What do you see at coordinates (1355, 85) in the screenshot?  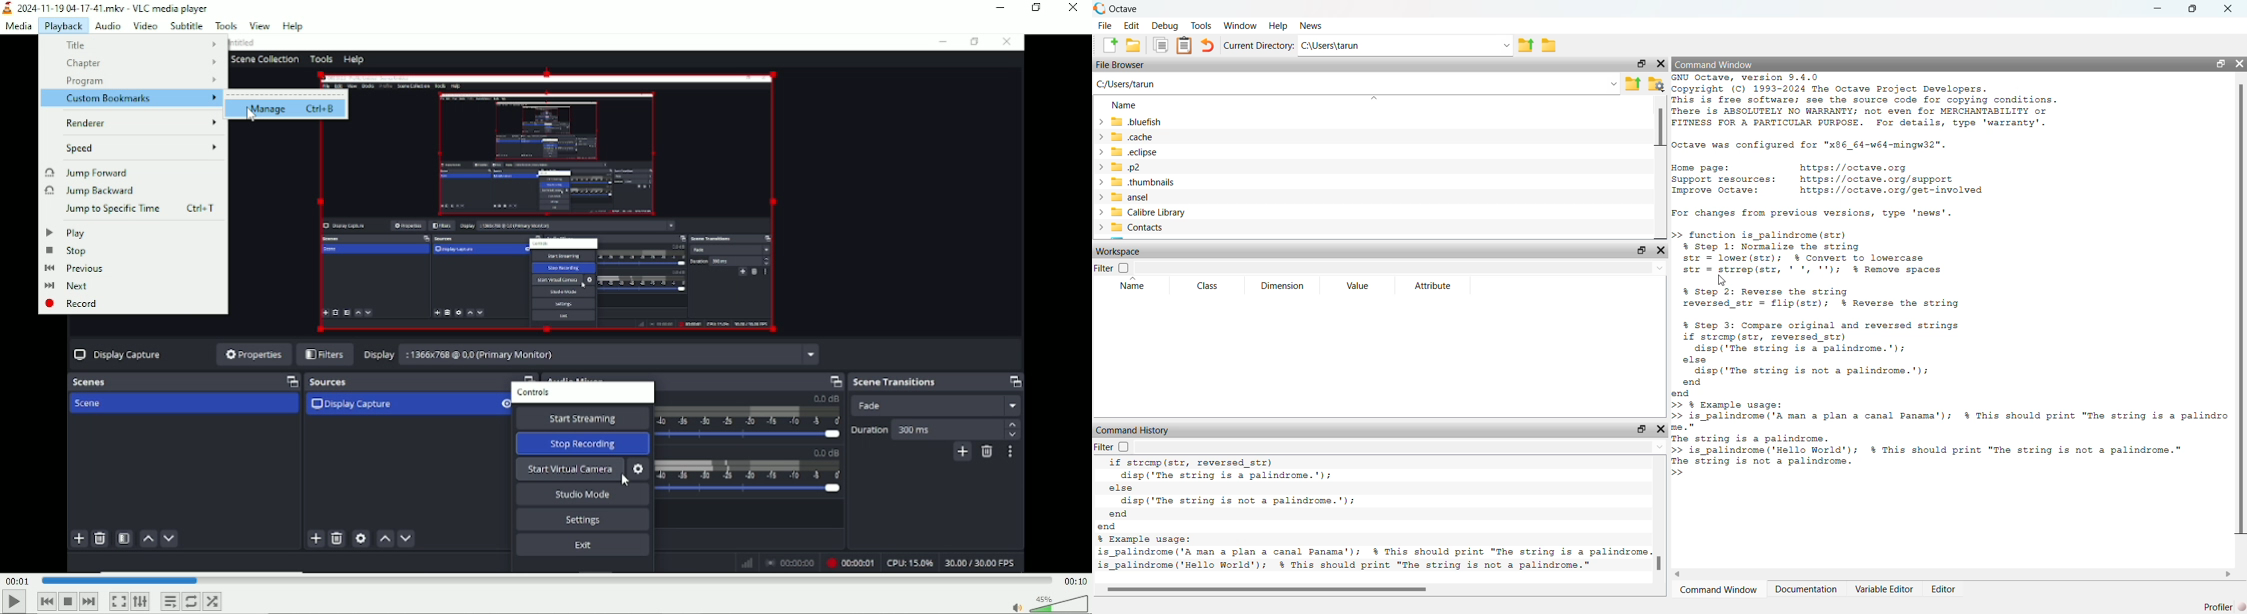 I see `enter the path or filename` at bounding box center [1355, 85].